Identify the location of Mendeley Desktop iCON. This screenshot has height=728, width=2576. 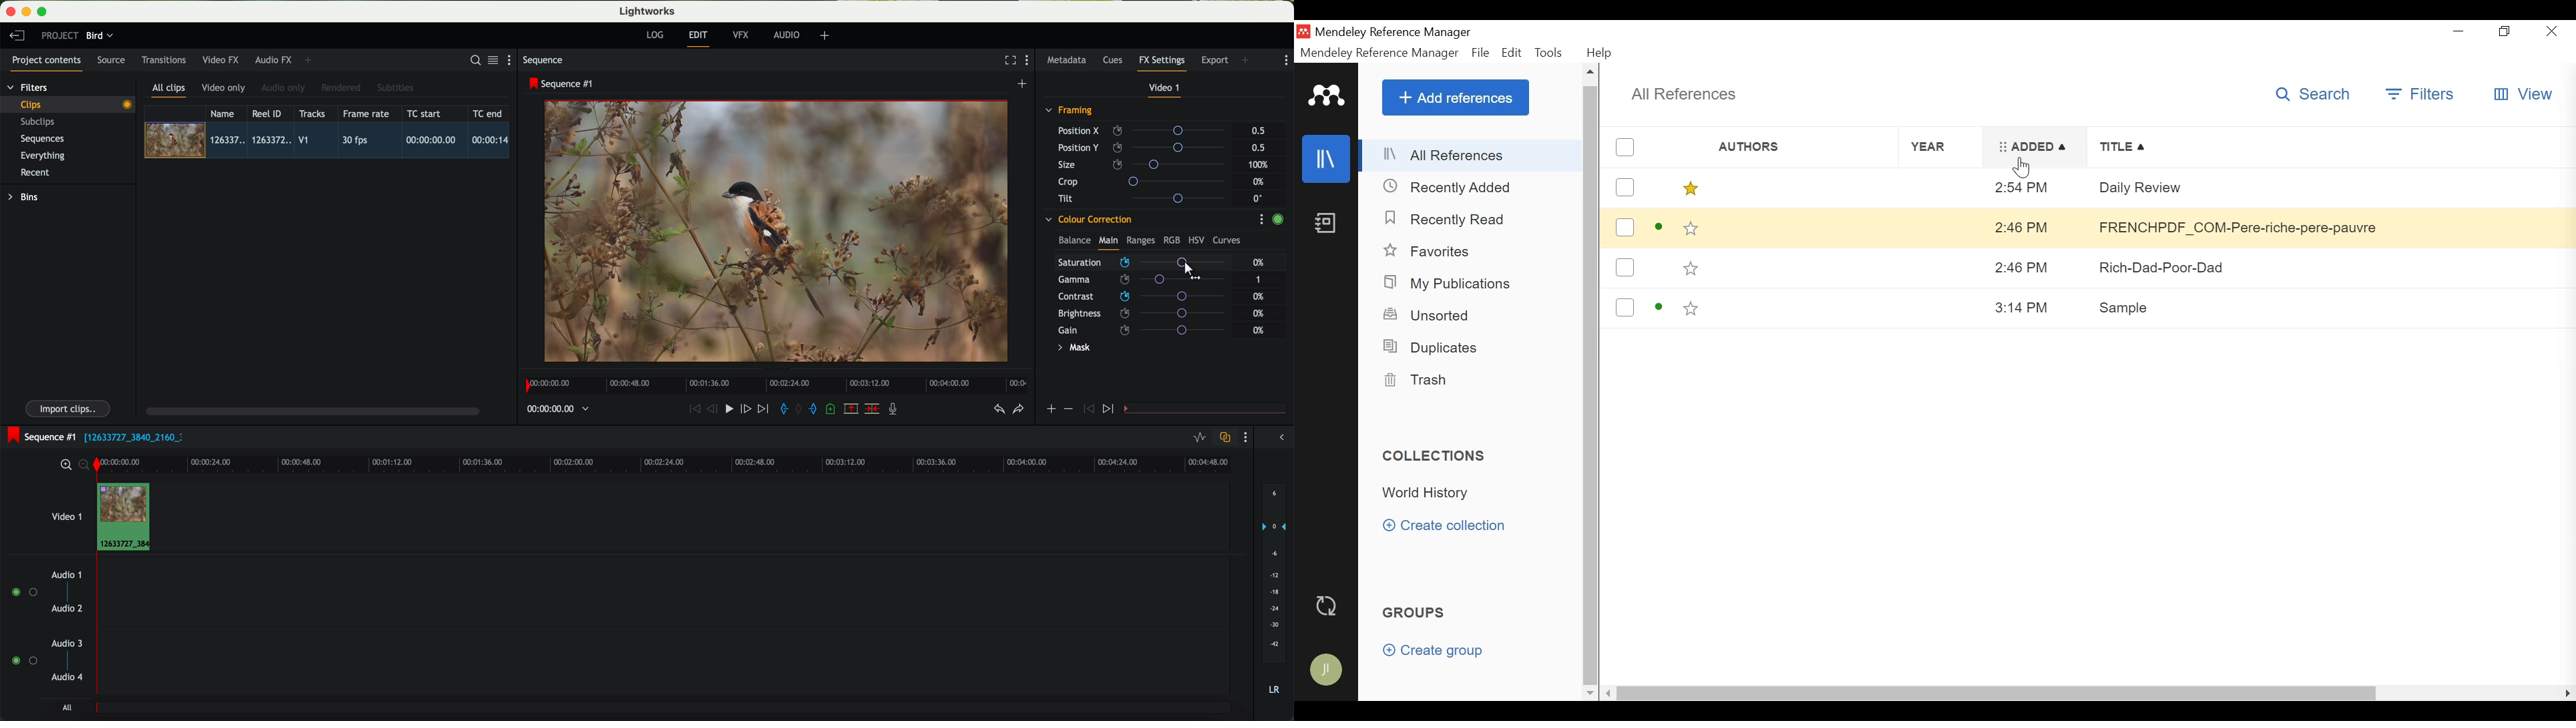
(1303, 31).